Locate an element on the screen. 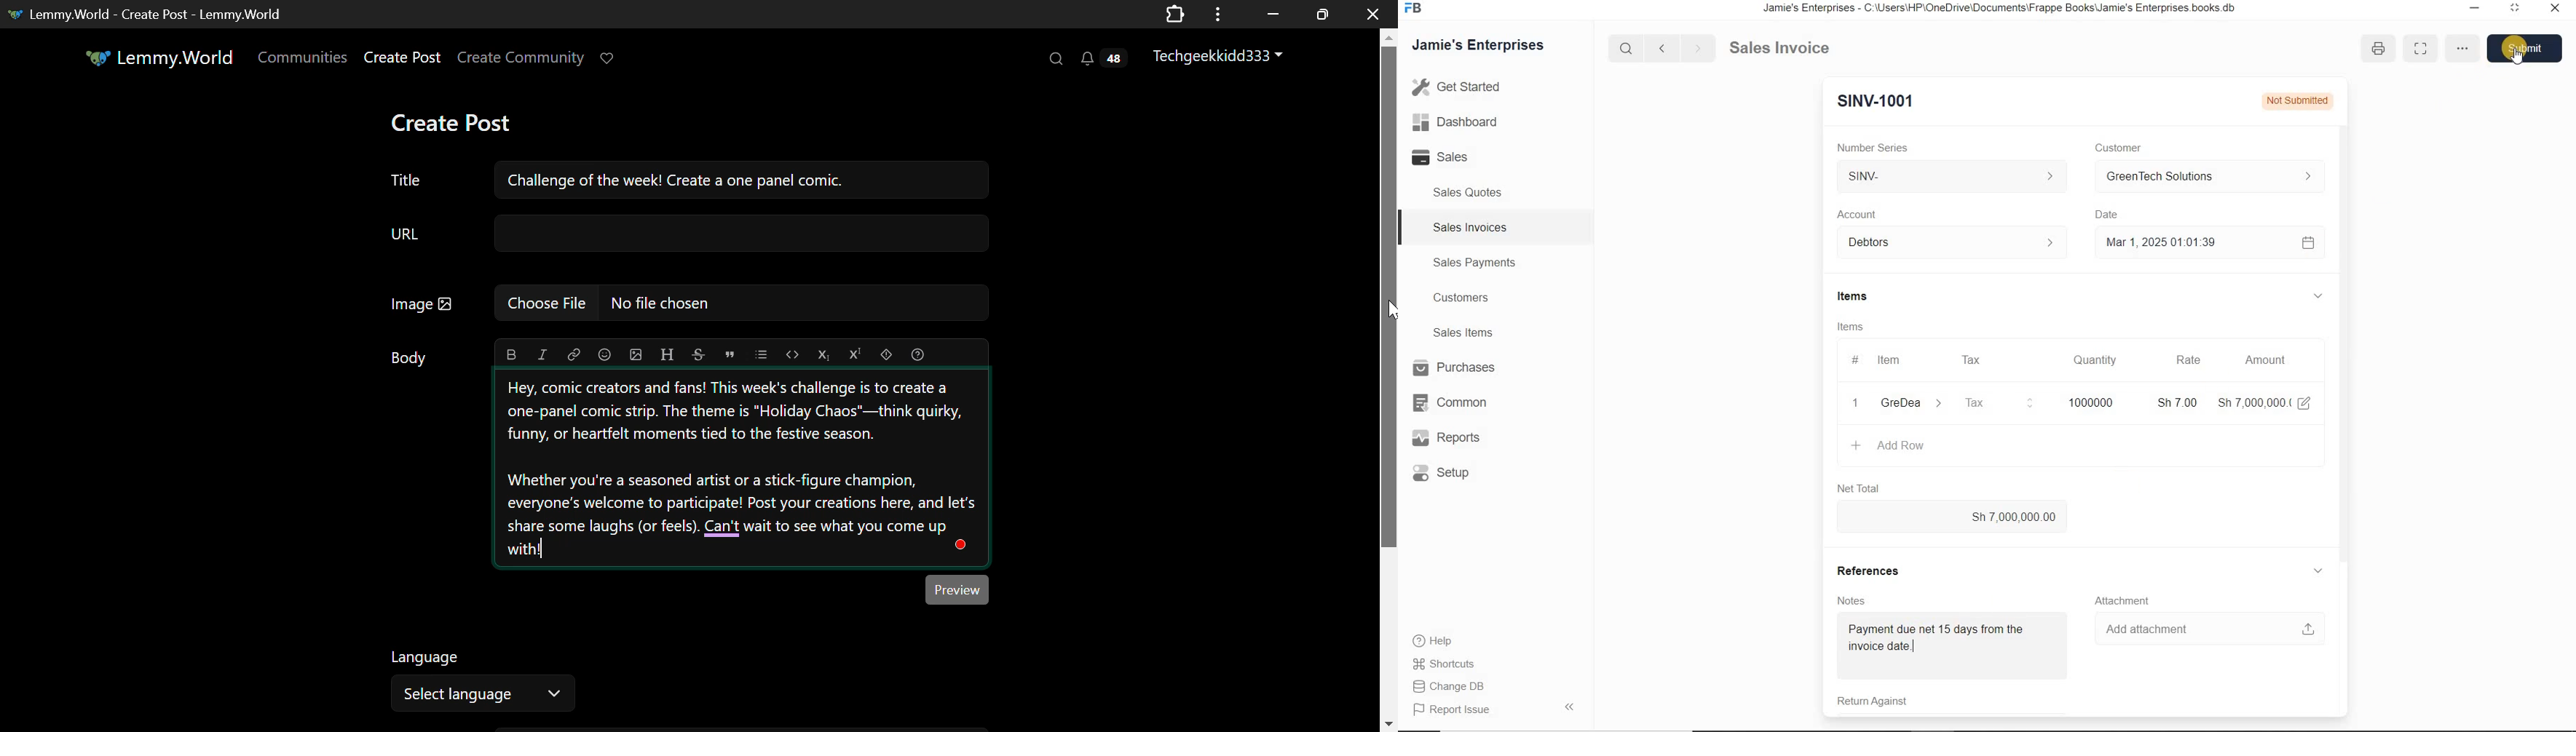 This screenshot has width=2576, height=756. Tax is located at coordinates (1973, 359).